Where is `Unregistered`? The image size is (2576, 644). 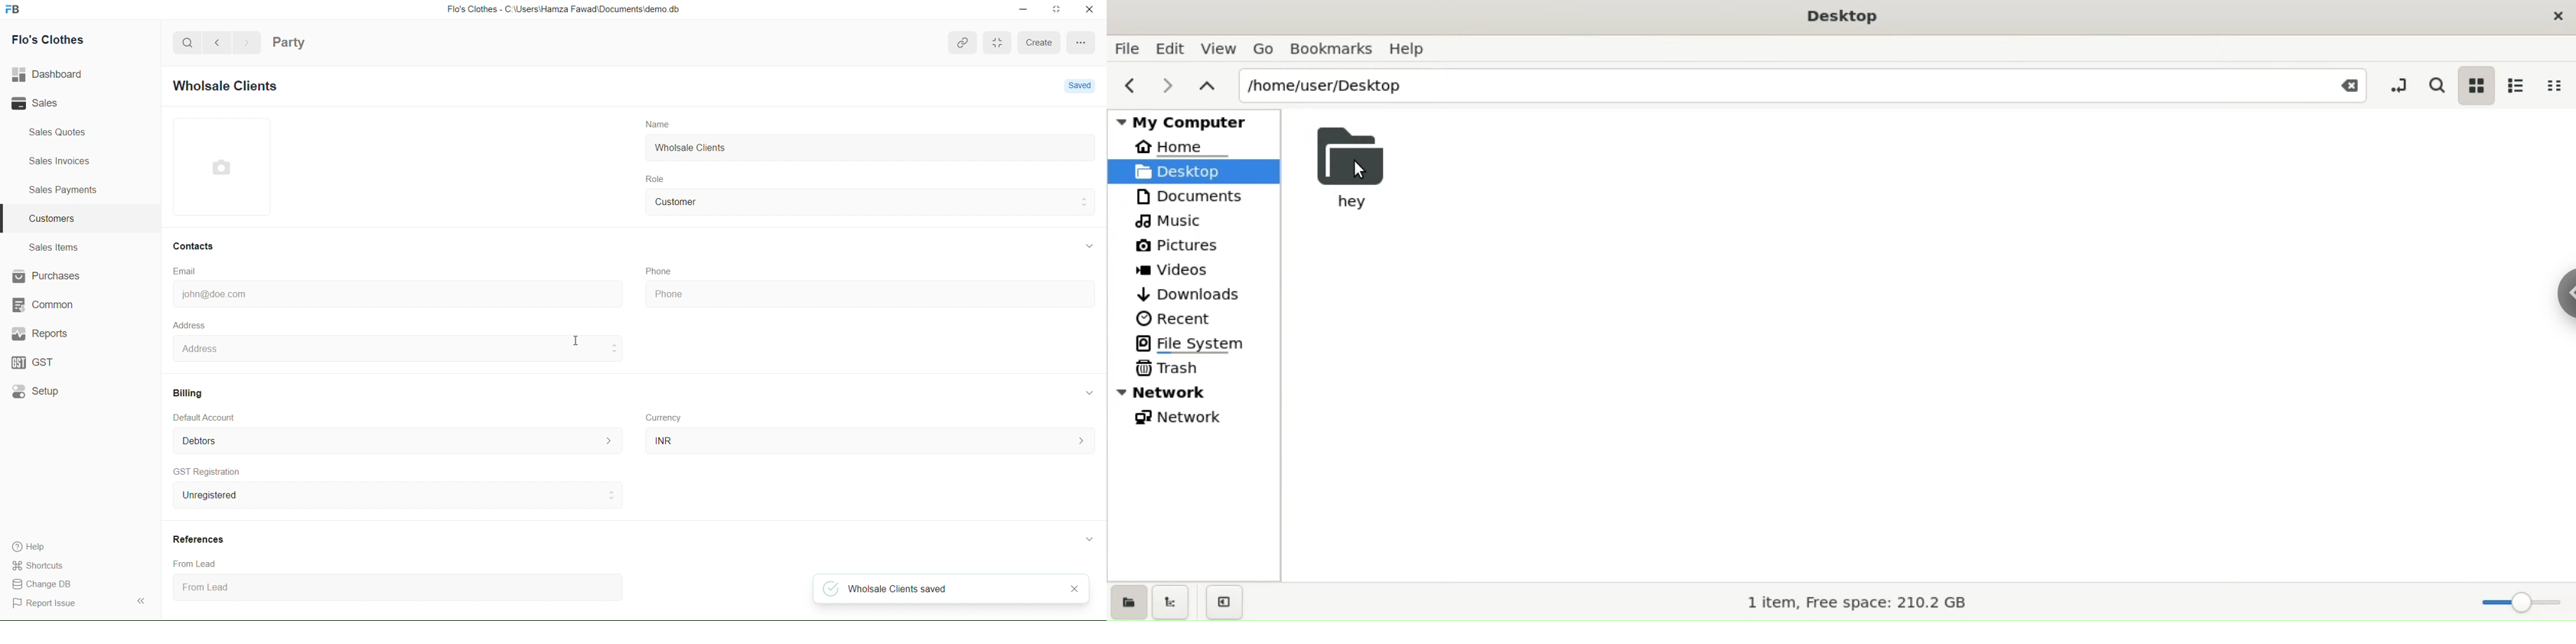
Unregistered is located at coordinates (393, 496).